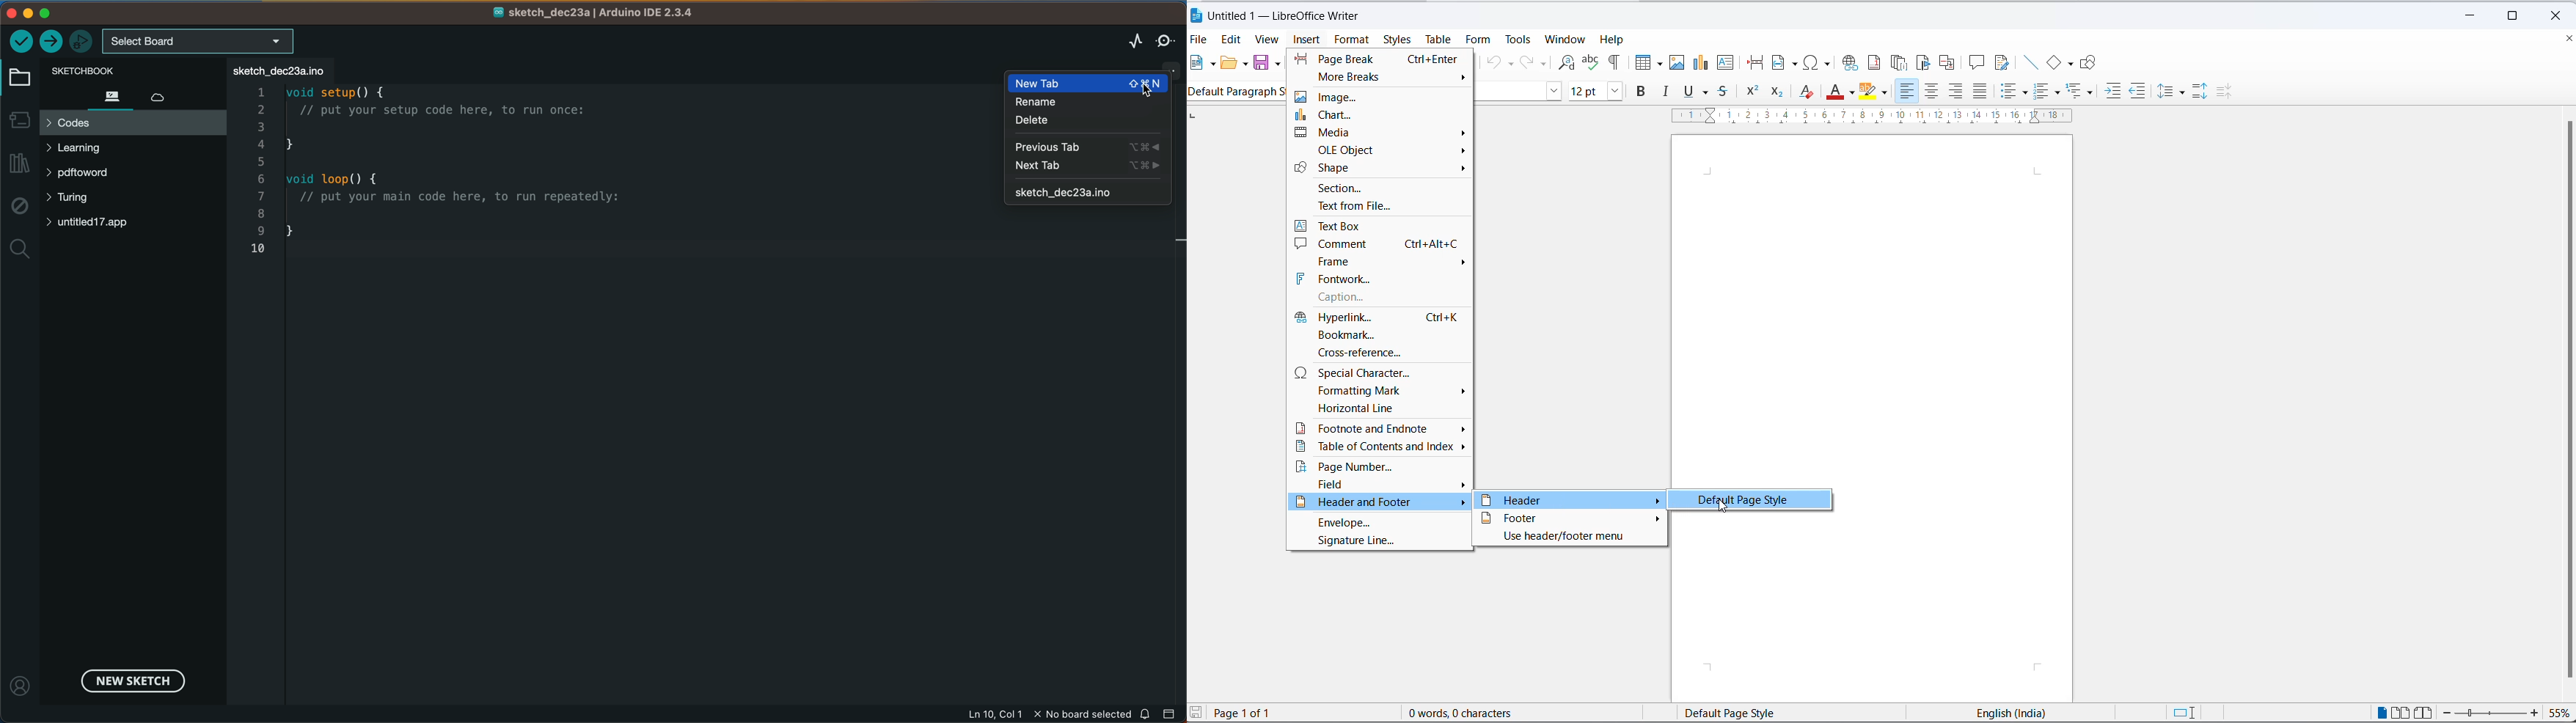 Image resolution: width=2576 pixels, height=728 pixels. What do you see at coordinates (1584, 92) in the screenshot?
I see `font size ` at bounding box center [1584, 92].